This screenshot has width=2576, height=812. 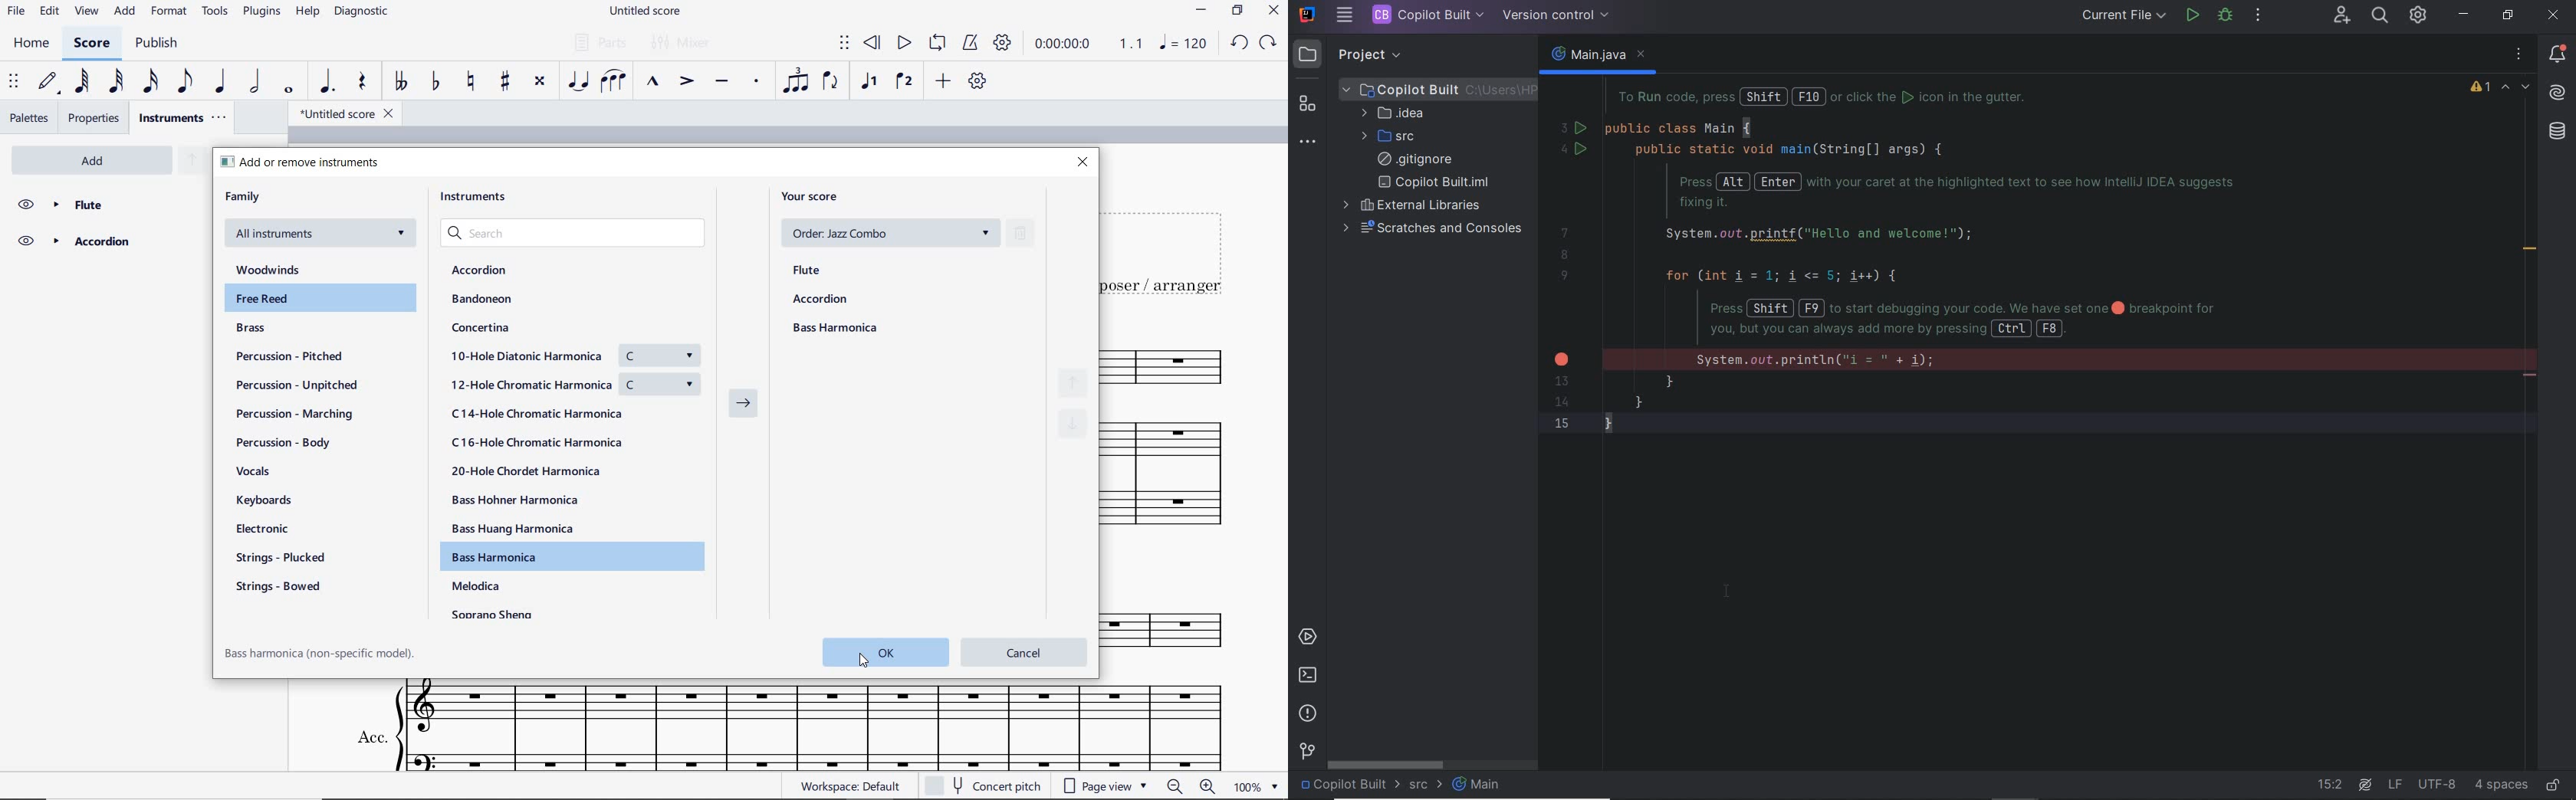 What do you see at coordinates (941, 82) in the screenshot?
I see `add` at bounding box center [941, 82].